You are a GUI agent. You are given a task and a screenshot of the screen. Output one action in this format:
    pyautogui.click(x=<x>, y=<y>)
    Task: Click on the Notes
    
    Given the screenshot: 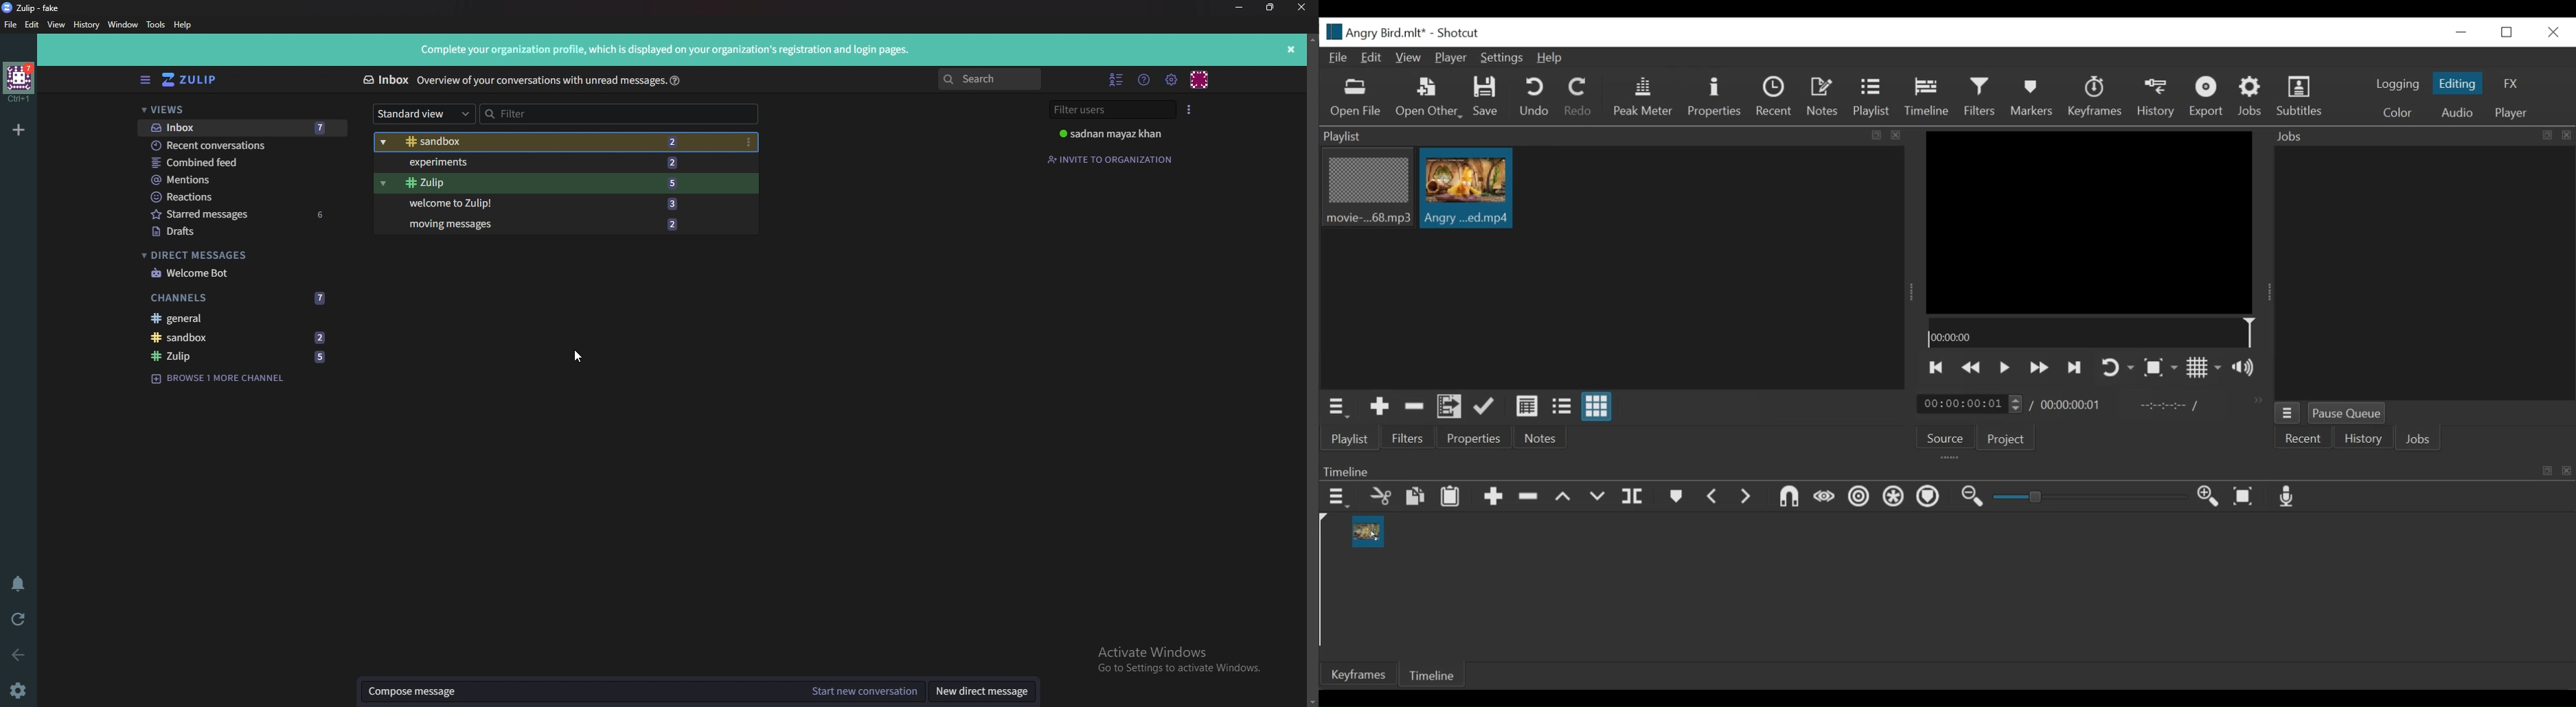 What is the action you would take?
    pyautogui.click(x=1537, y=438)
    